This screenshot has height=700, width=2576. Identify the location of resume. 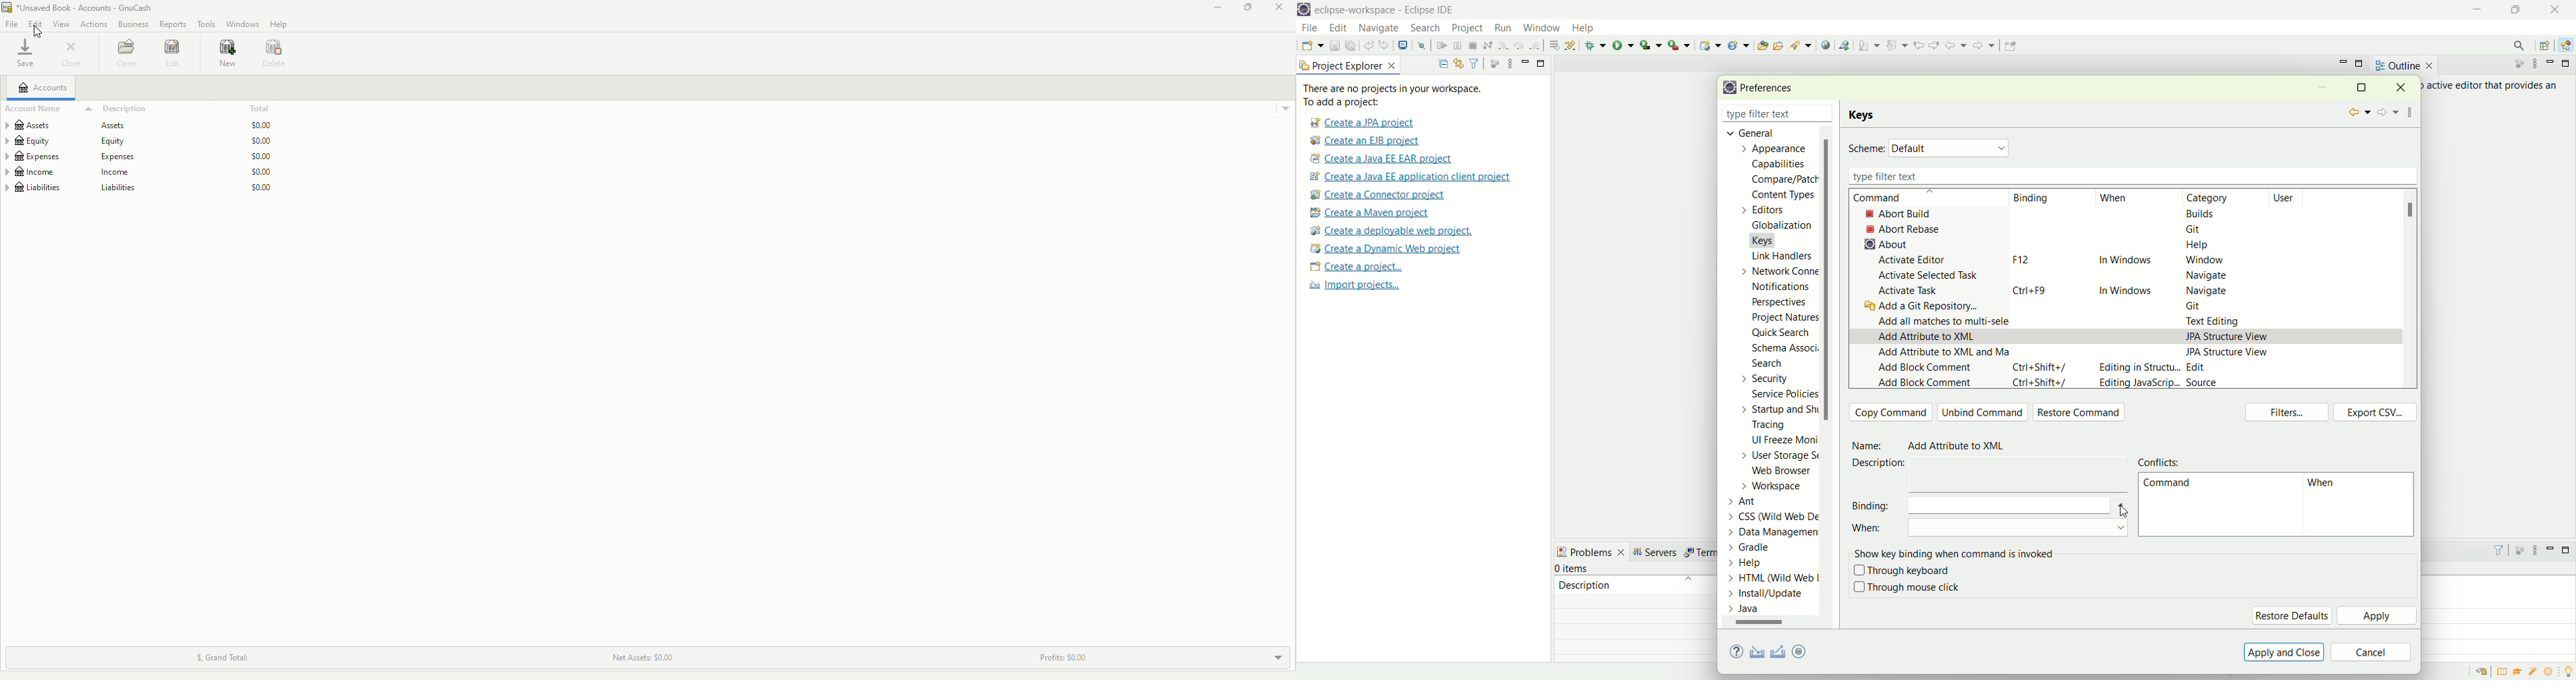
(1442, 47).